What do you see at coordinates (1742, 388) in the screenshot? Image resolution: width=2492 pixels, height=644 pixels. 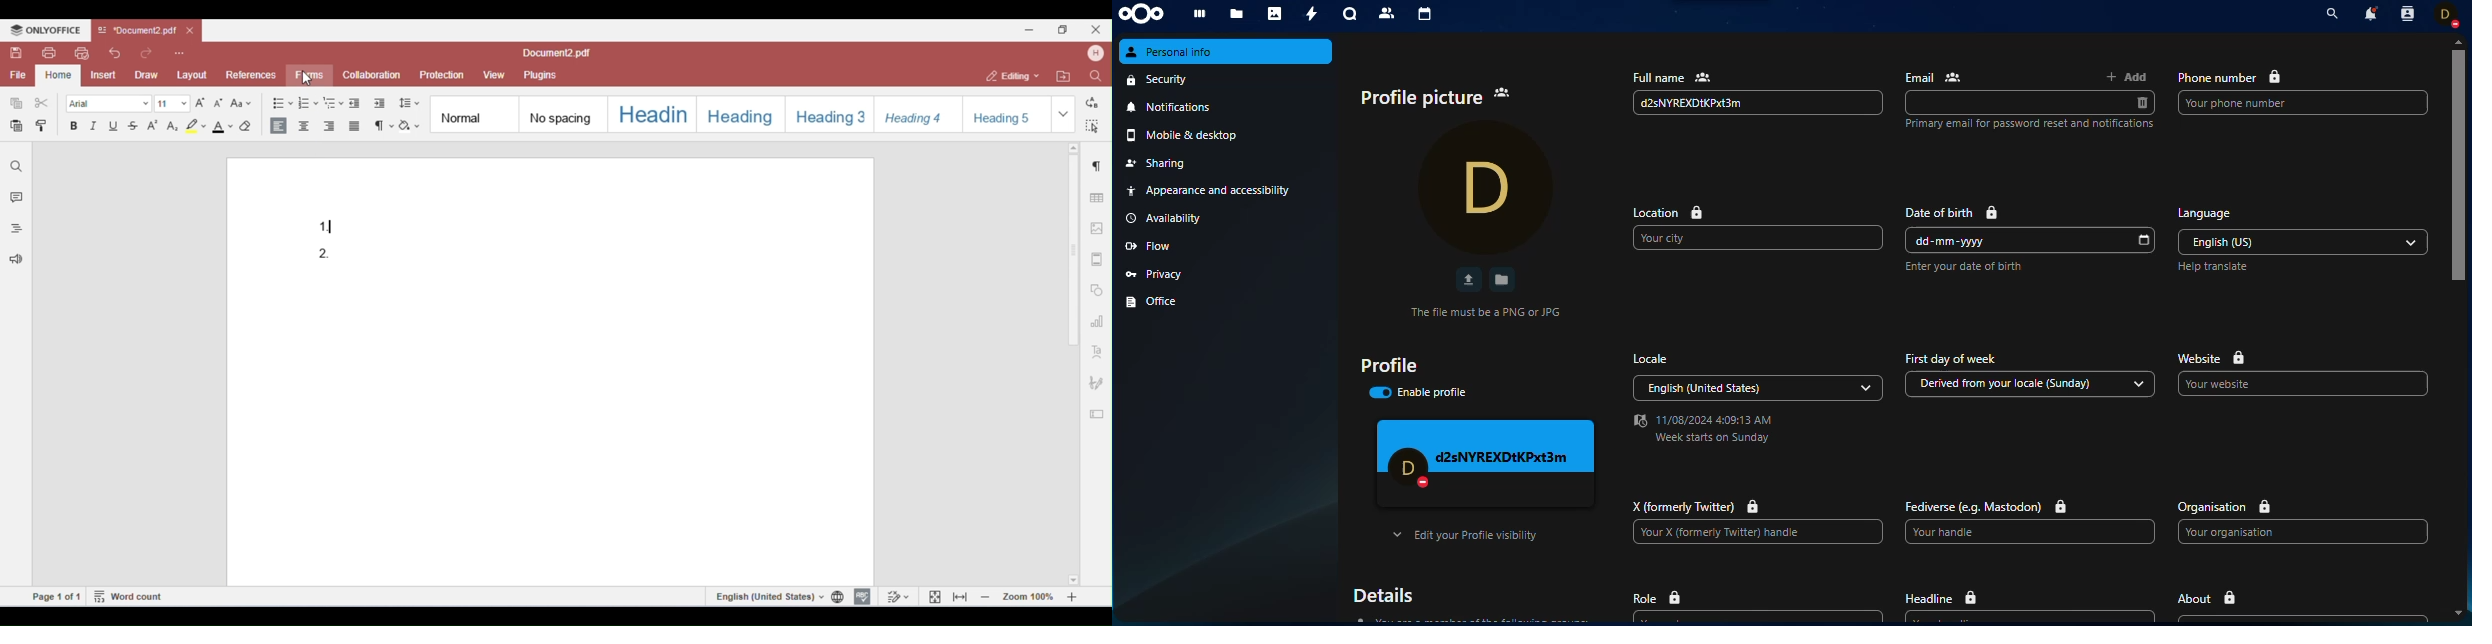 I see `English (United States)` at bounding box center [1742, 388].